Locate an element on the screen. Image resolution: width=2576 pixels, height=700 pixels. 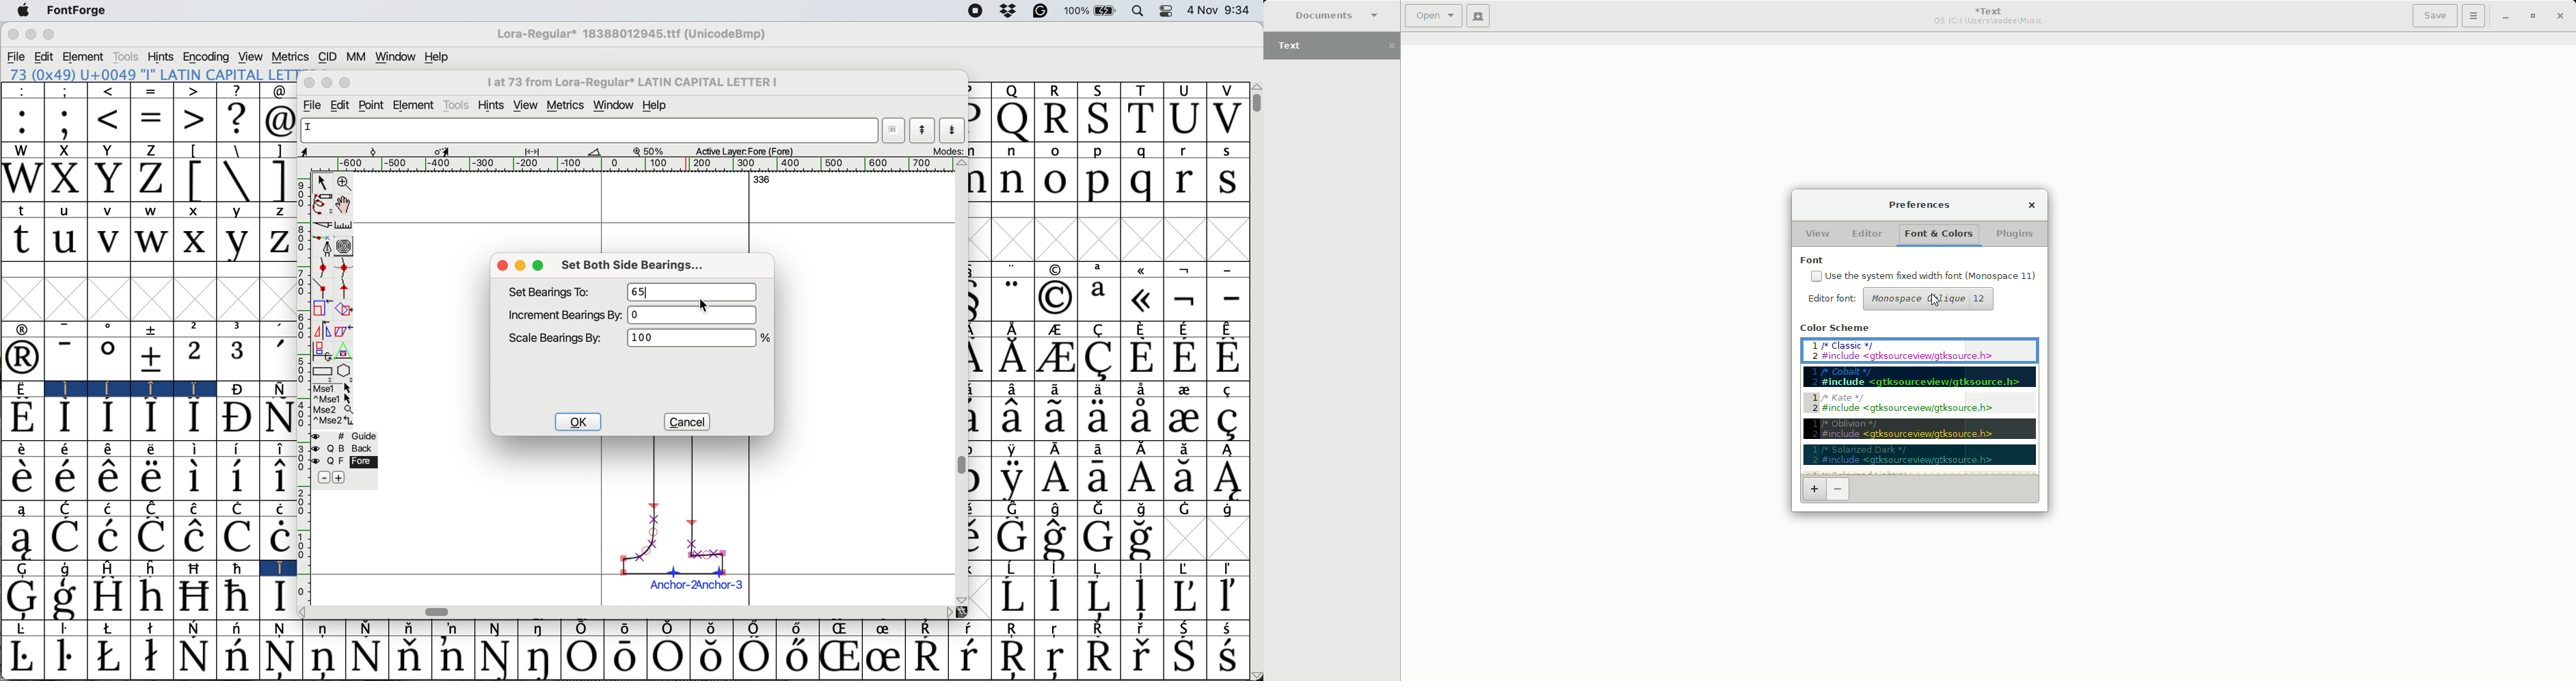
r is located at coordinates (1183, 150).